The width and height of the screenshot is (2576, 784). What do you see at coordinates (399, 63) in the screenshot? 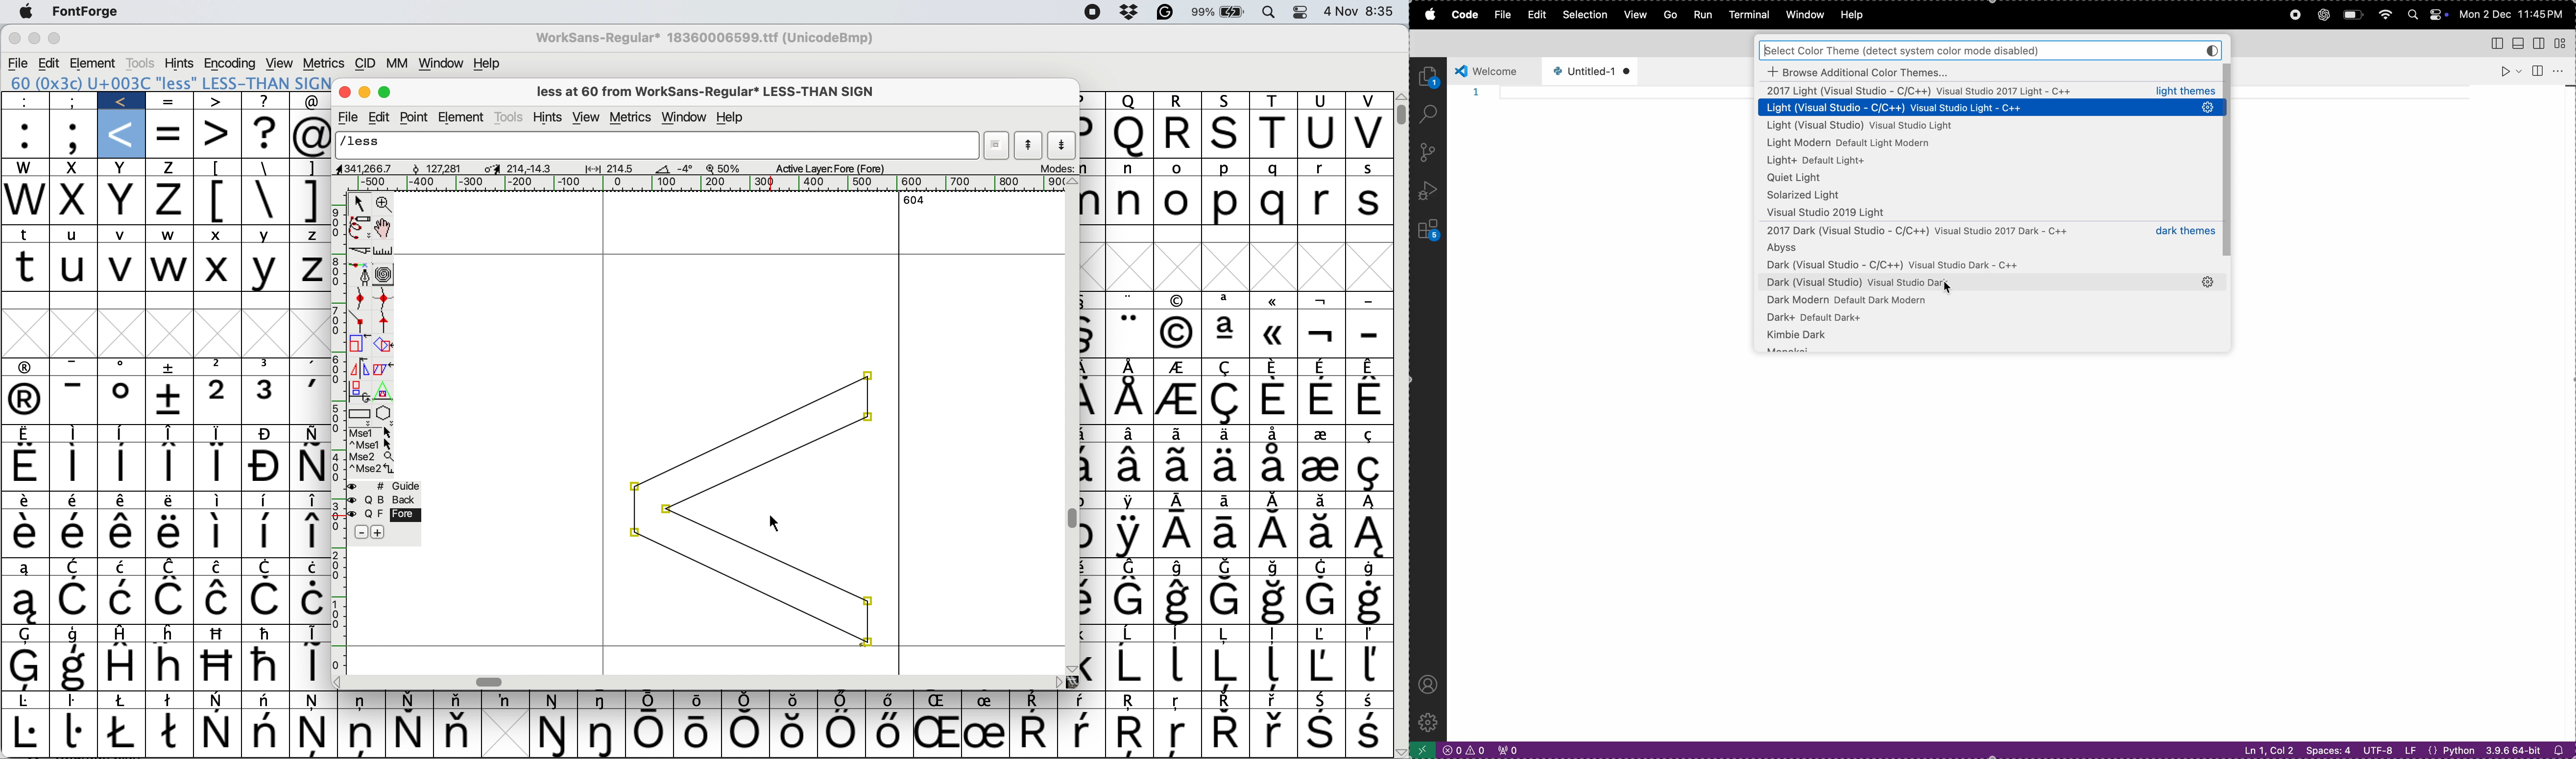
I see `mm` at bounding box center [399, 63].